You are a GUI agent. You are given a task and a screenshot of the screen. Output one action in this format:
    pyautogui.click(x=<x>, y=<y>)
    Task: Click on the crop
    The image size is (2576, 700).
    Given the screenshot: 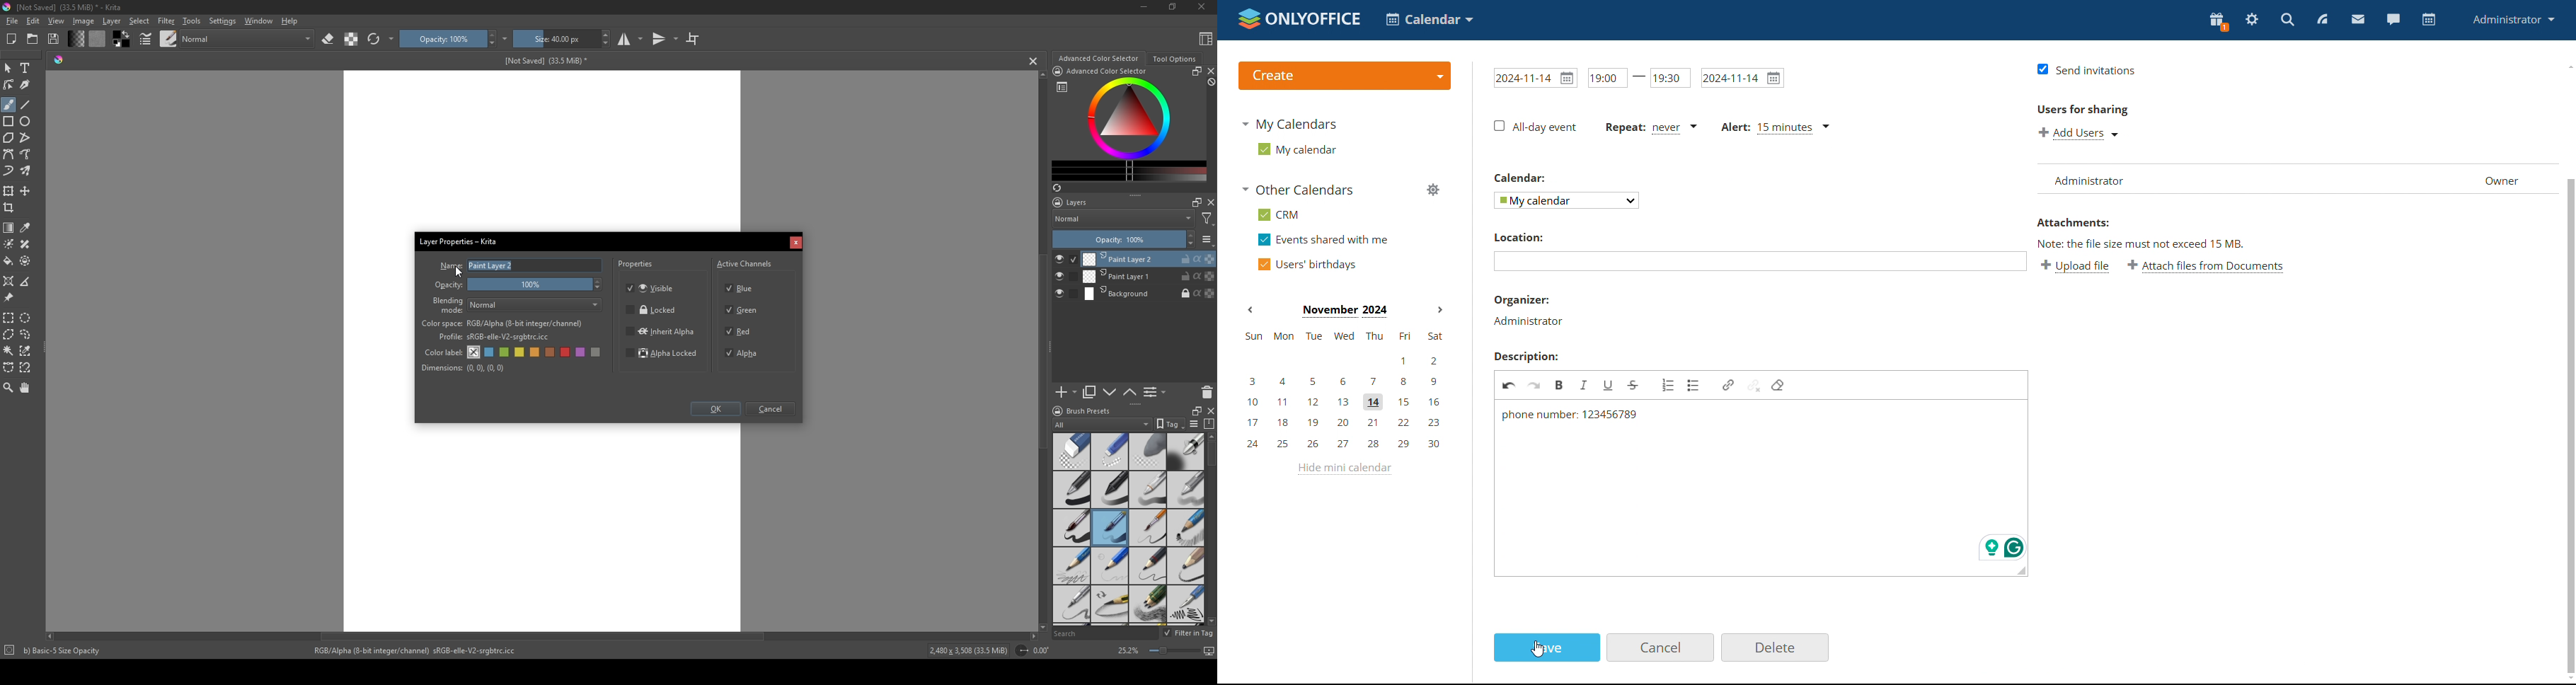 What is the action you would take?
    pyautogui.click(x=693, y=38)
    